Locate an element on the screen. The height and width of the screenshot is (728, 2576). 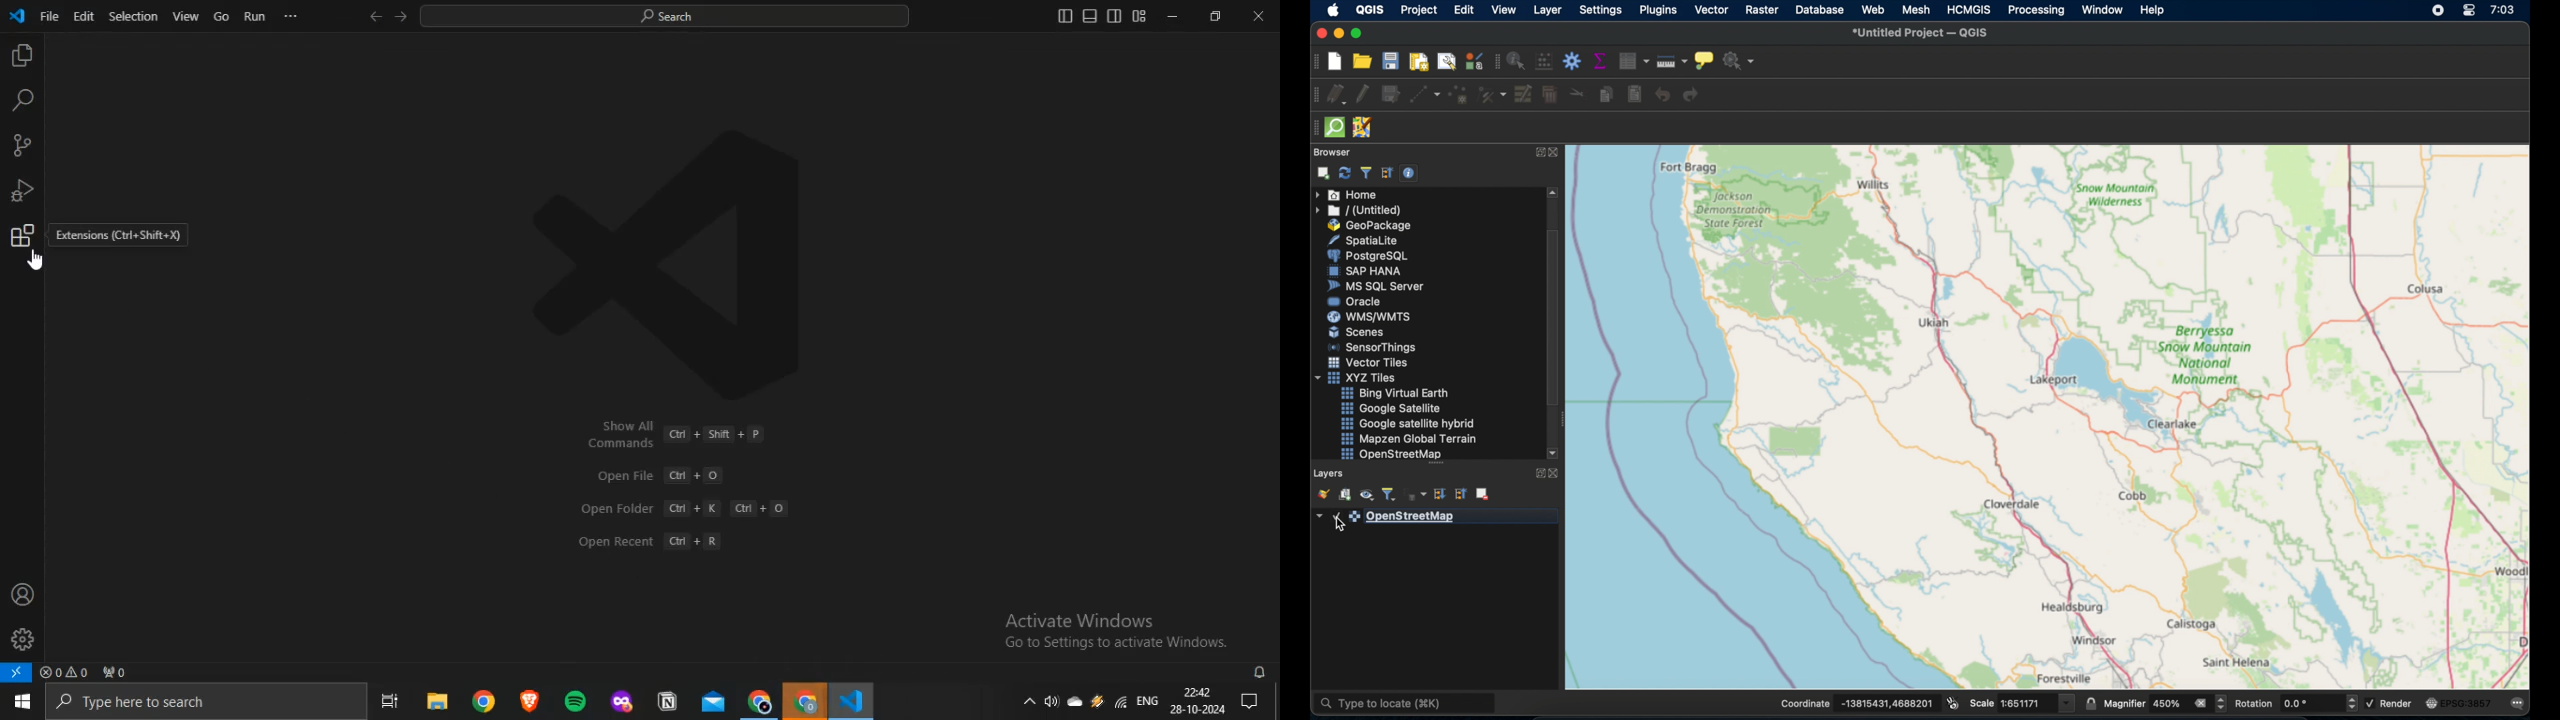
new print layout is located at coordinates (1418, 63).